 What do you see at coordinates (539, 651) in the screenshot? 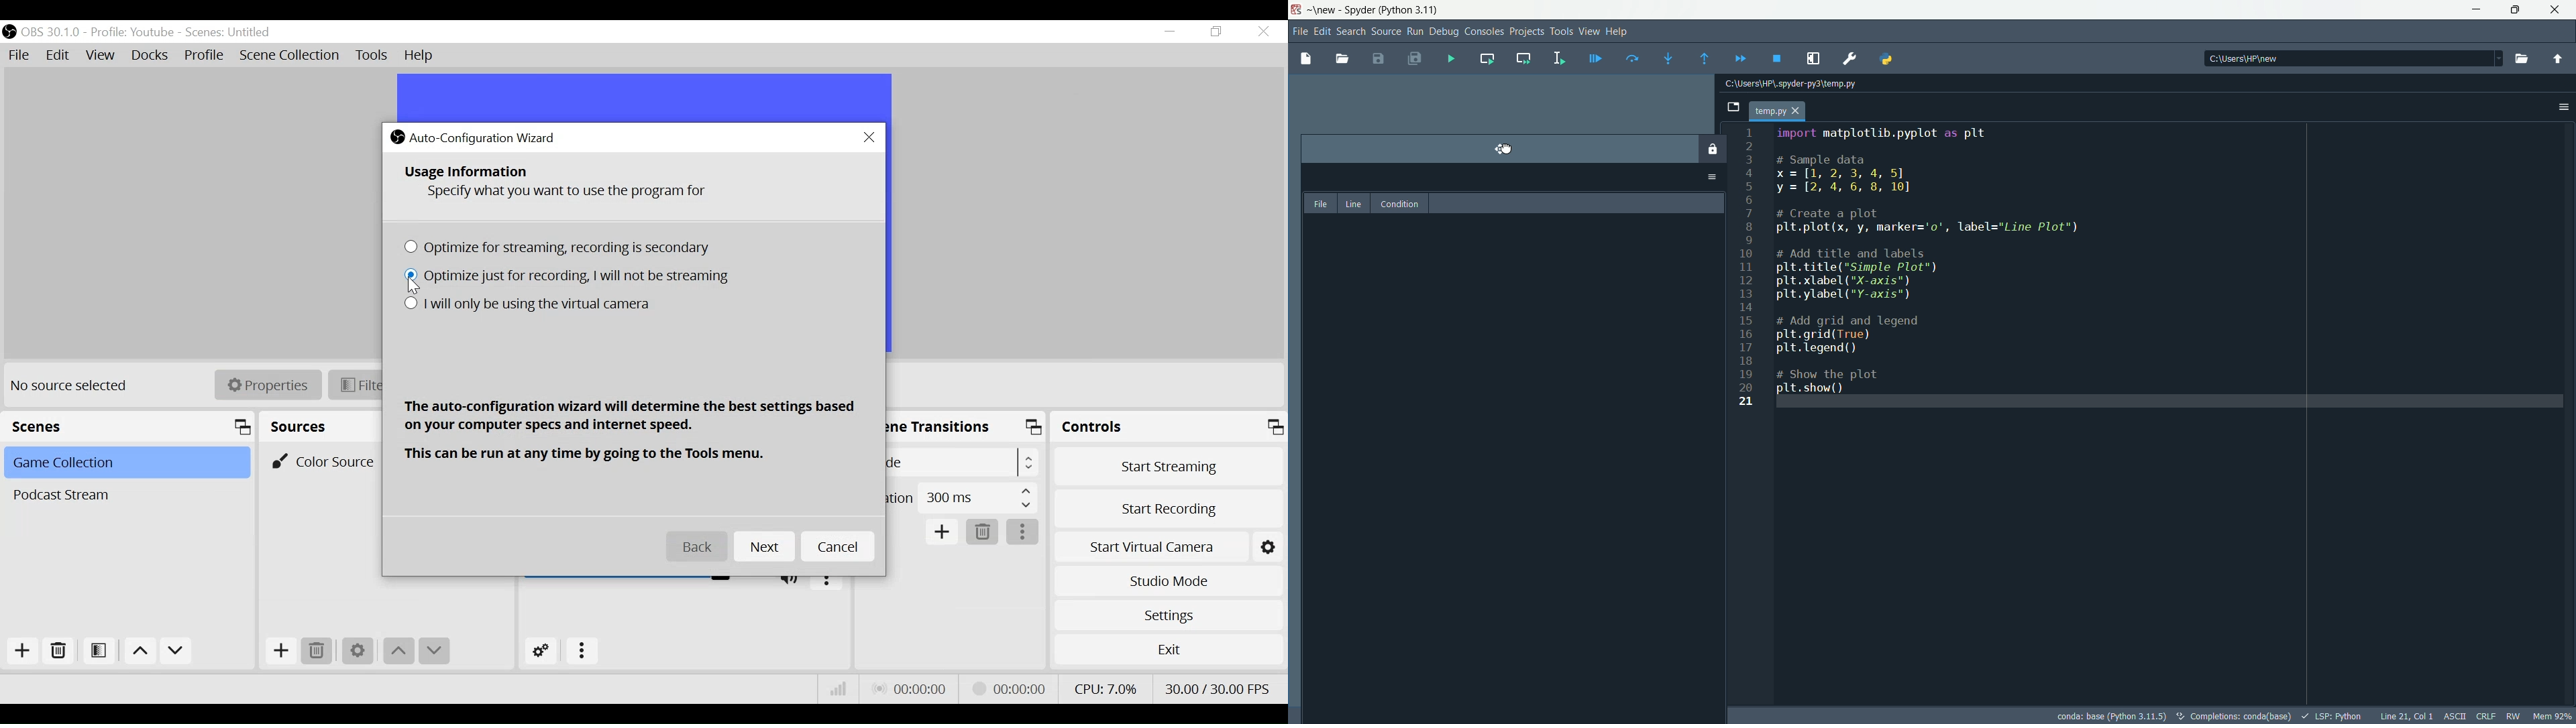
I see `Advanced Audio Settings` at bounding box center [539, 651].